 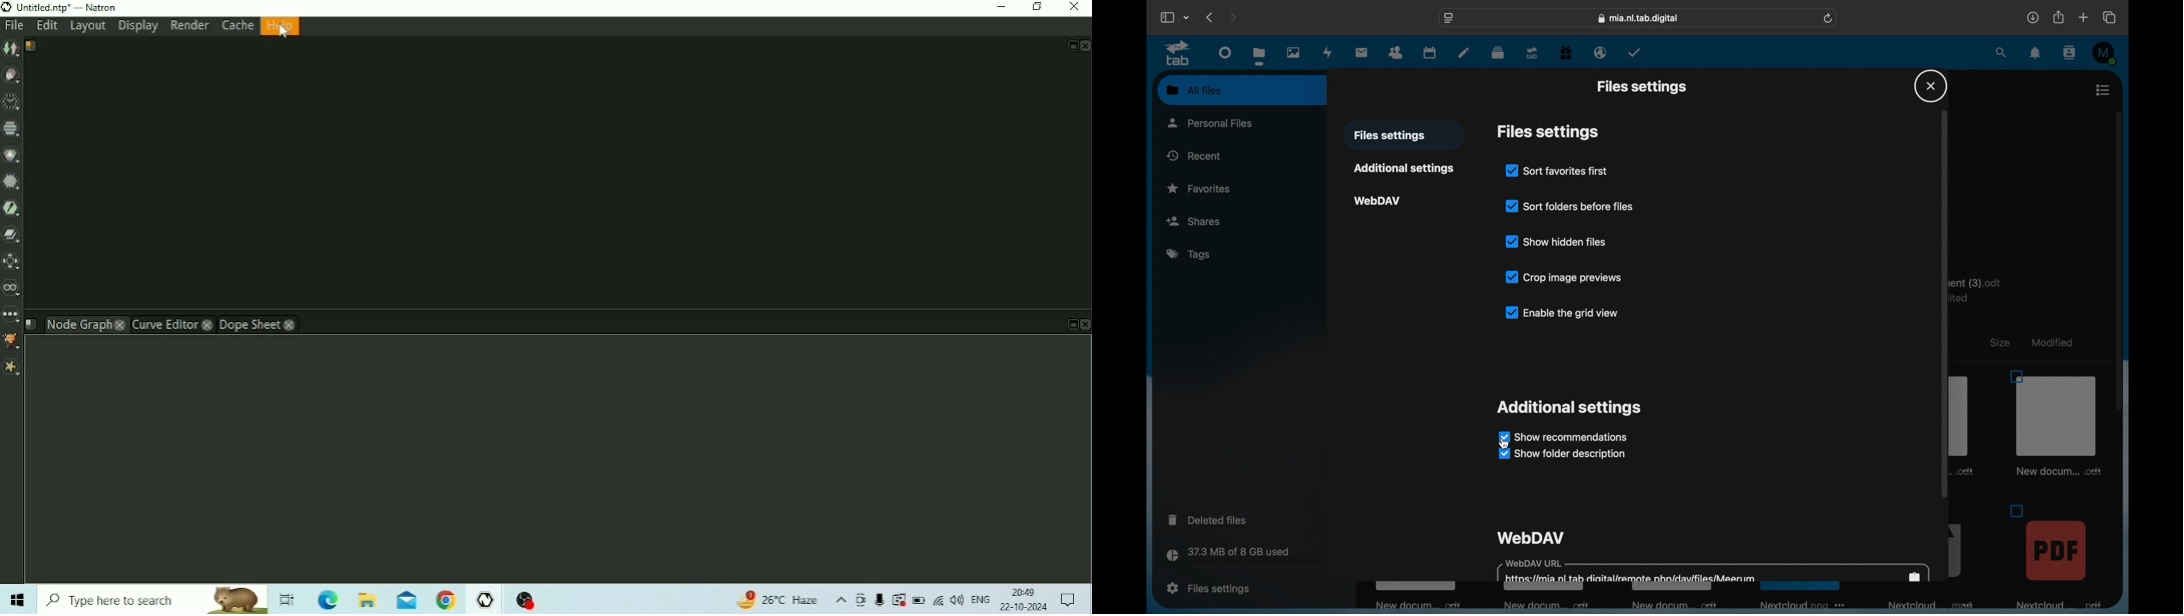 I want to click on webdav, so click(x=1379, y=201).